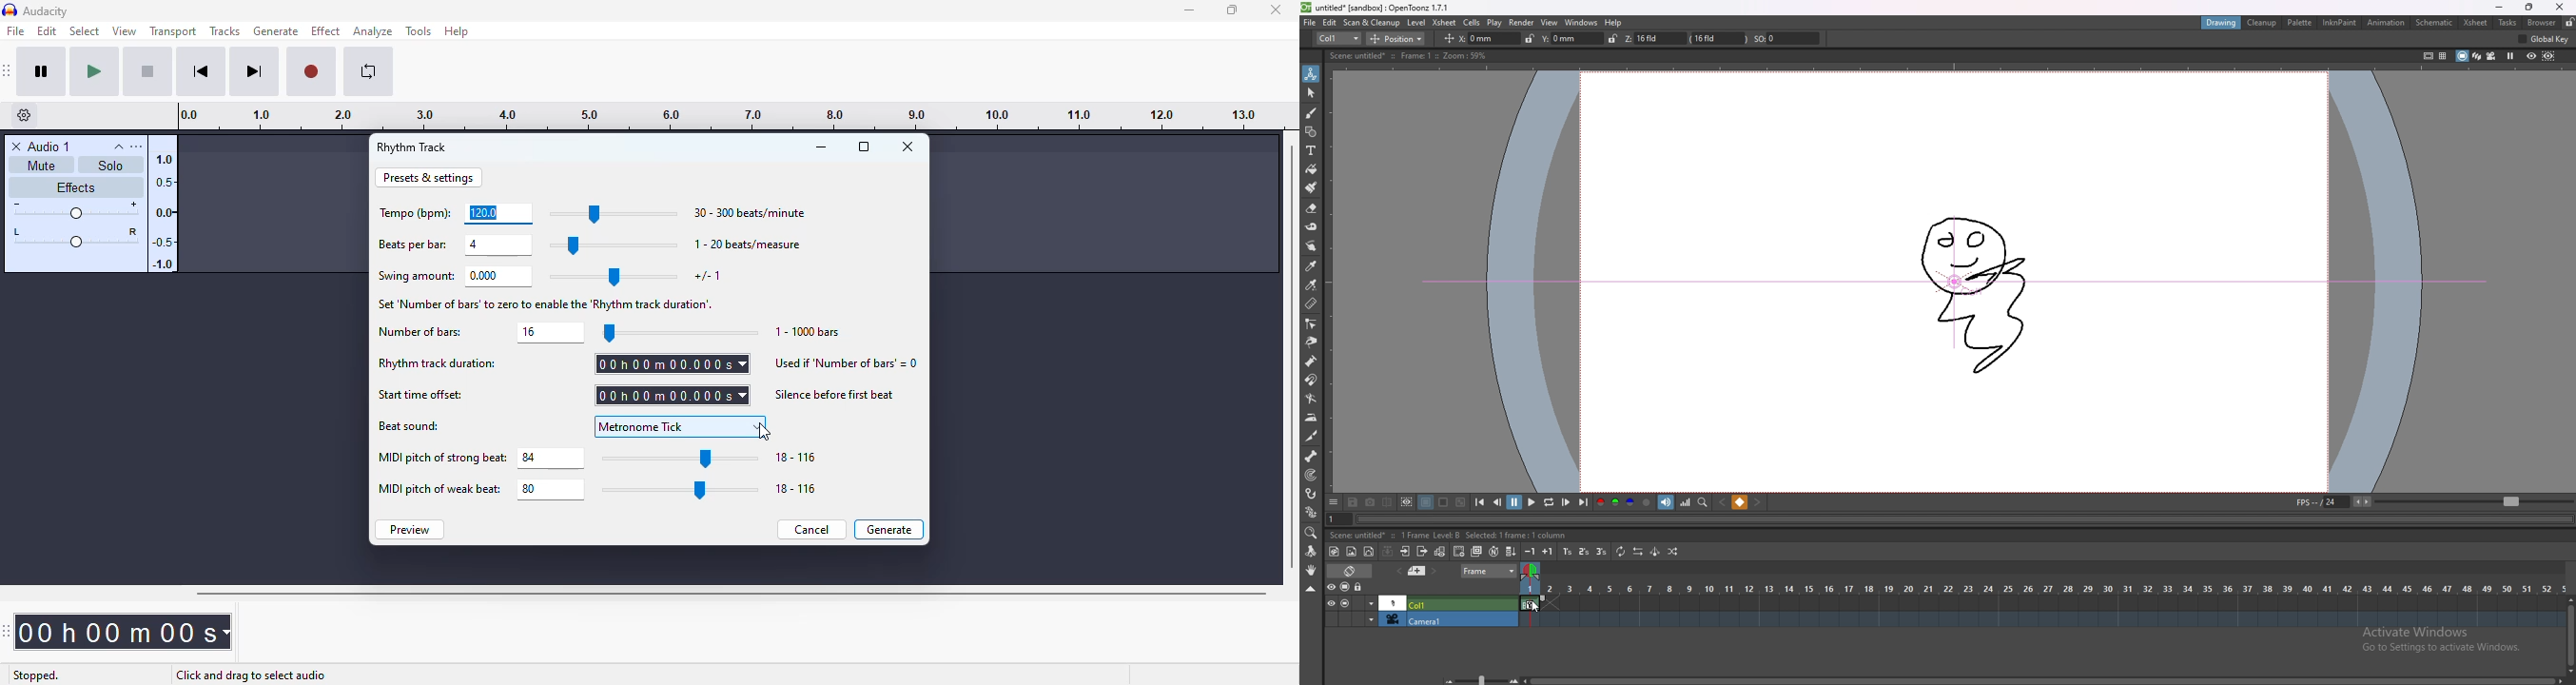 The height and width of the screenshot is (700, 2576). Describe the element at coordinates (418, 31) in the screenshot. I see `tools` at that location.